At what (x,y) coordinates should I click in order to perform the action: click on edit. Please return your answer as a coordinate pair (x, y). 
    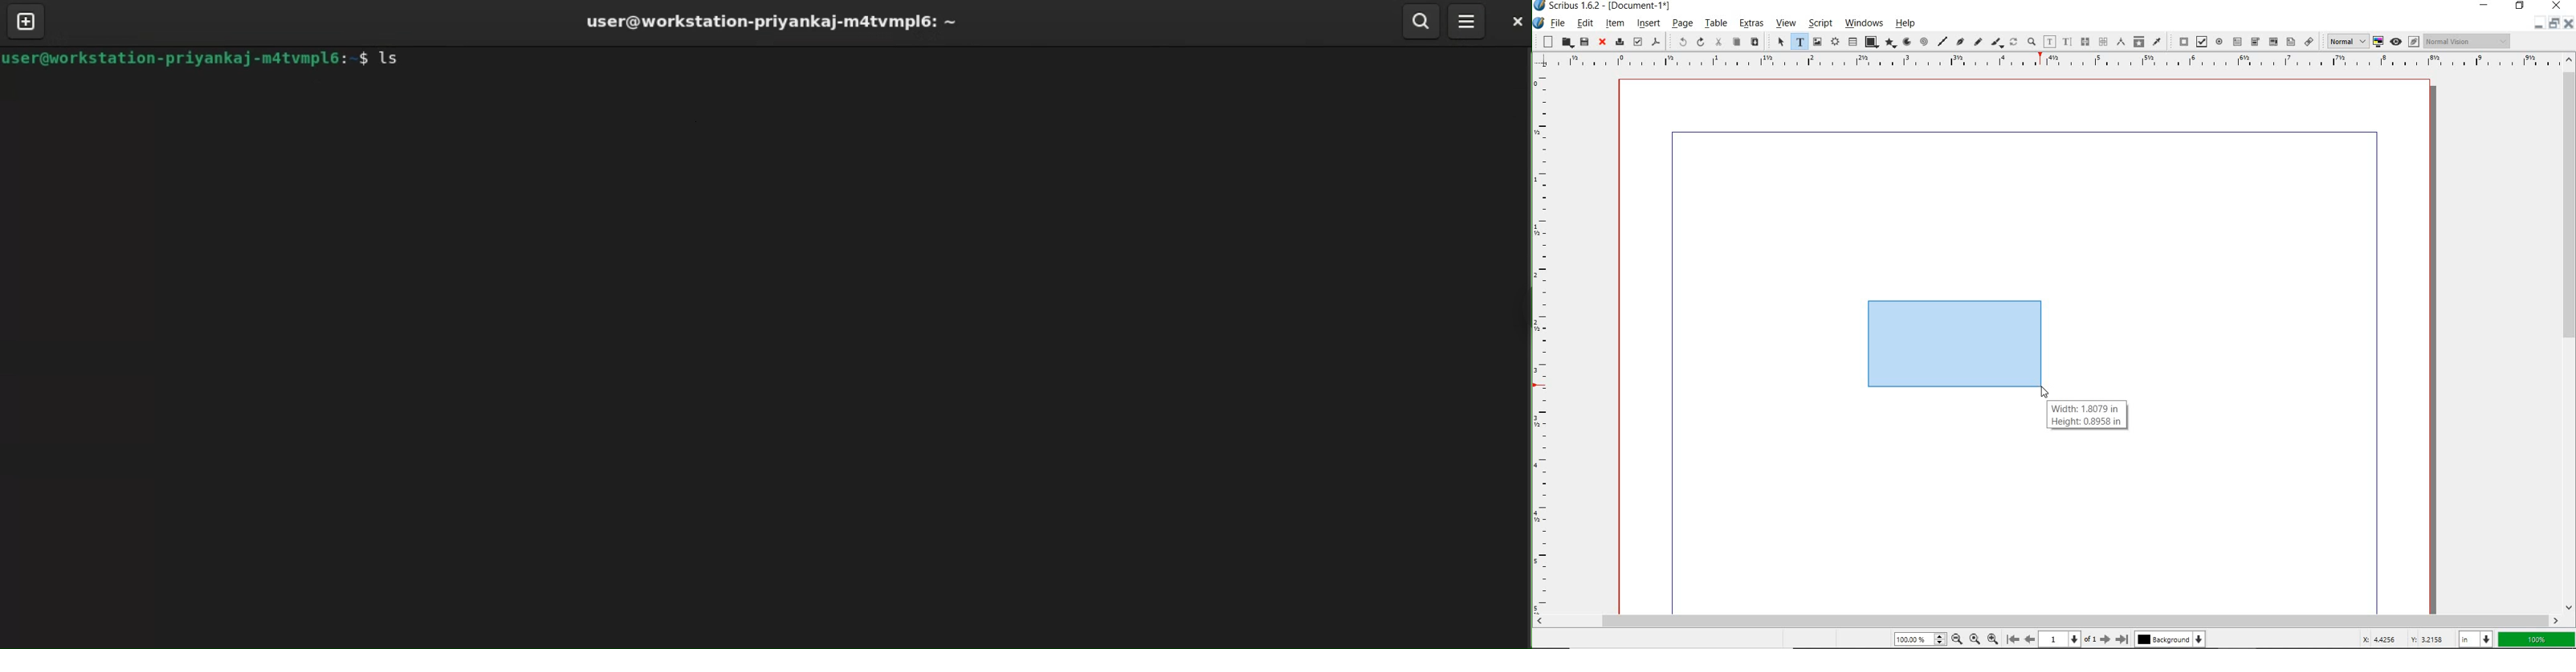
    Looking at the image, I should click on (1584, 24).